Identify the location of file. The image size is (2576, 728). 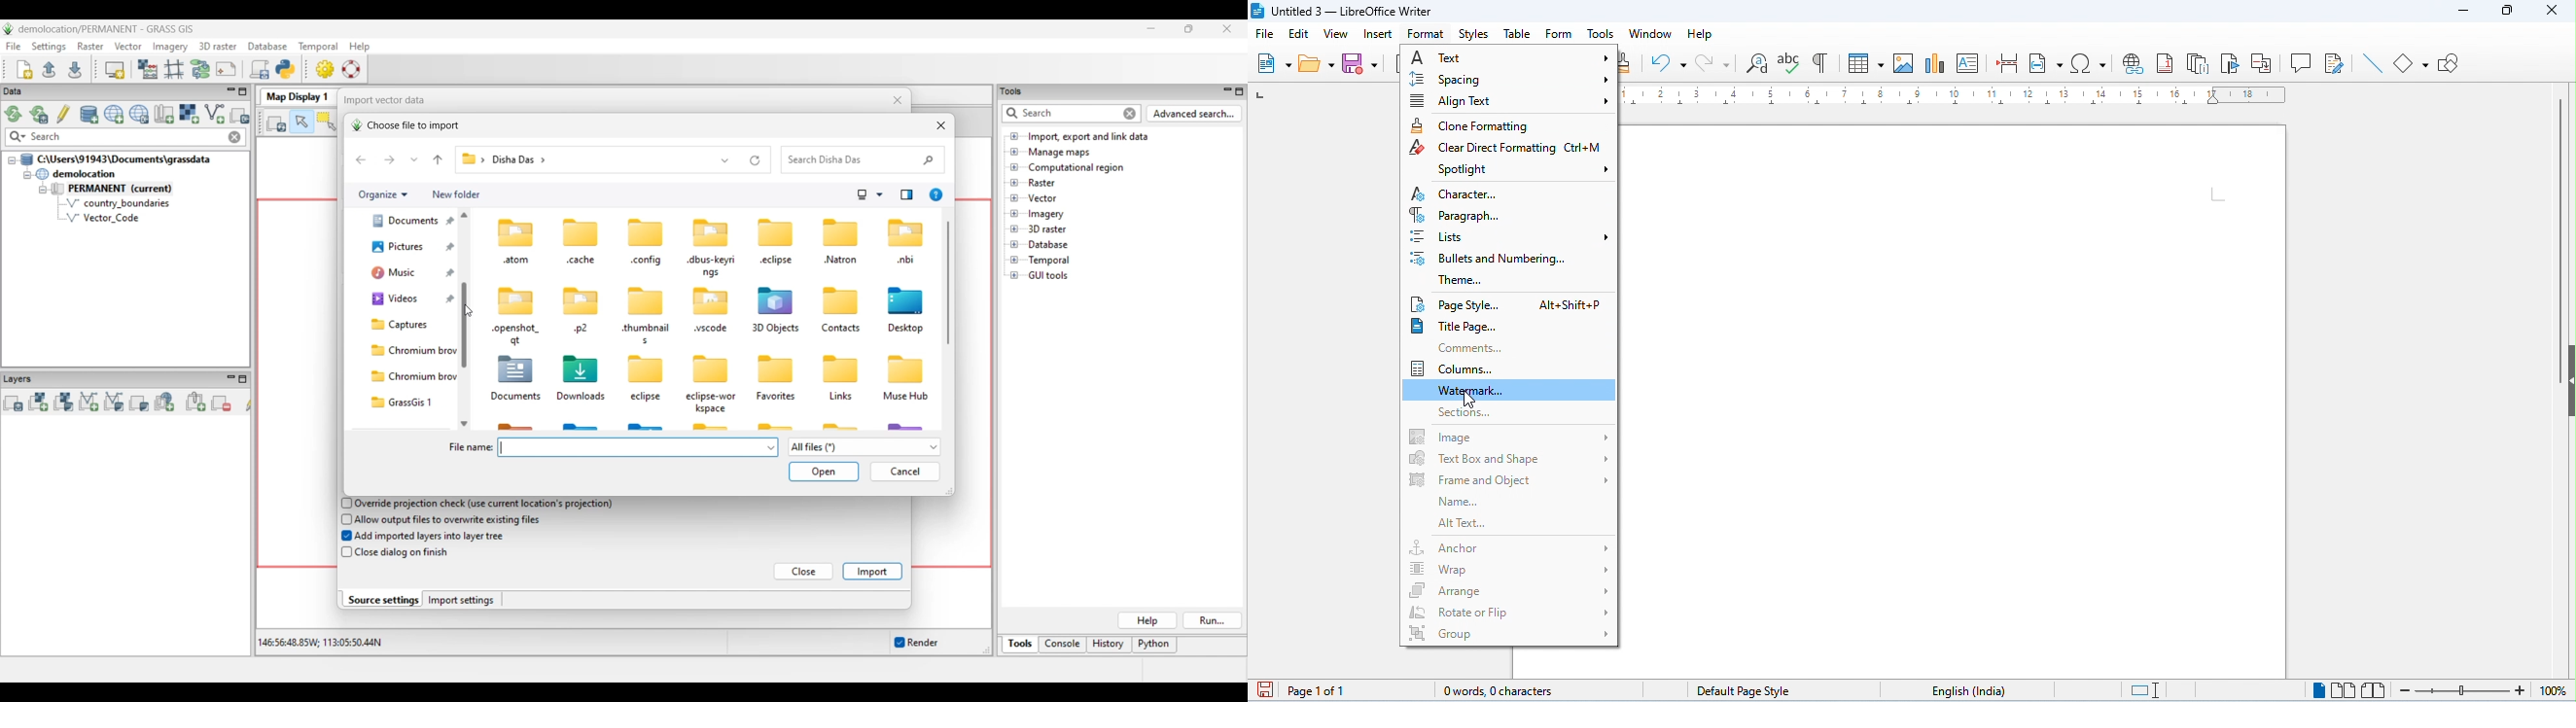
(1265, 36).